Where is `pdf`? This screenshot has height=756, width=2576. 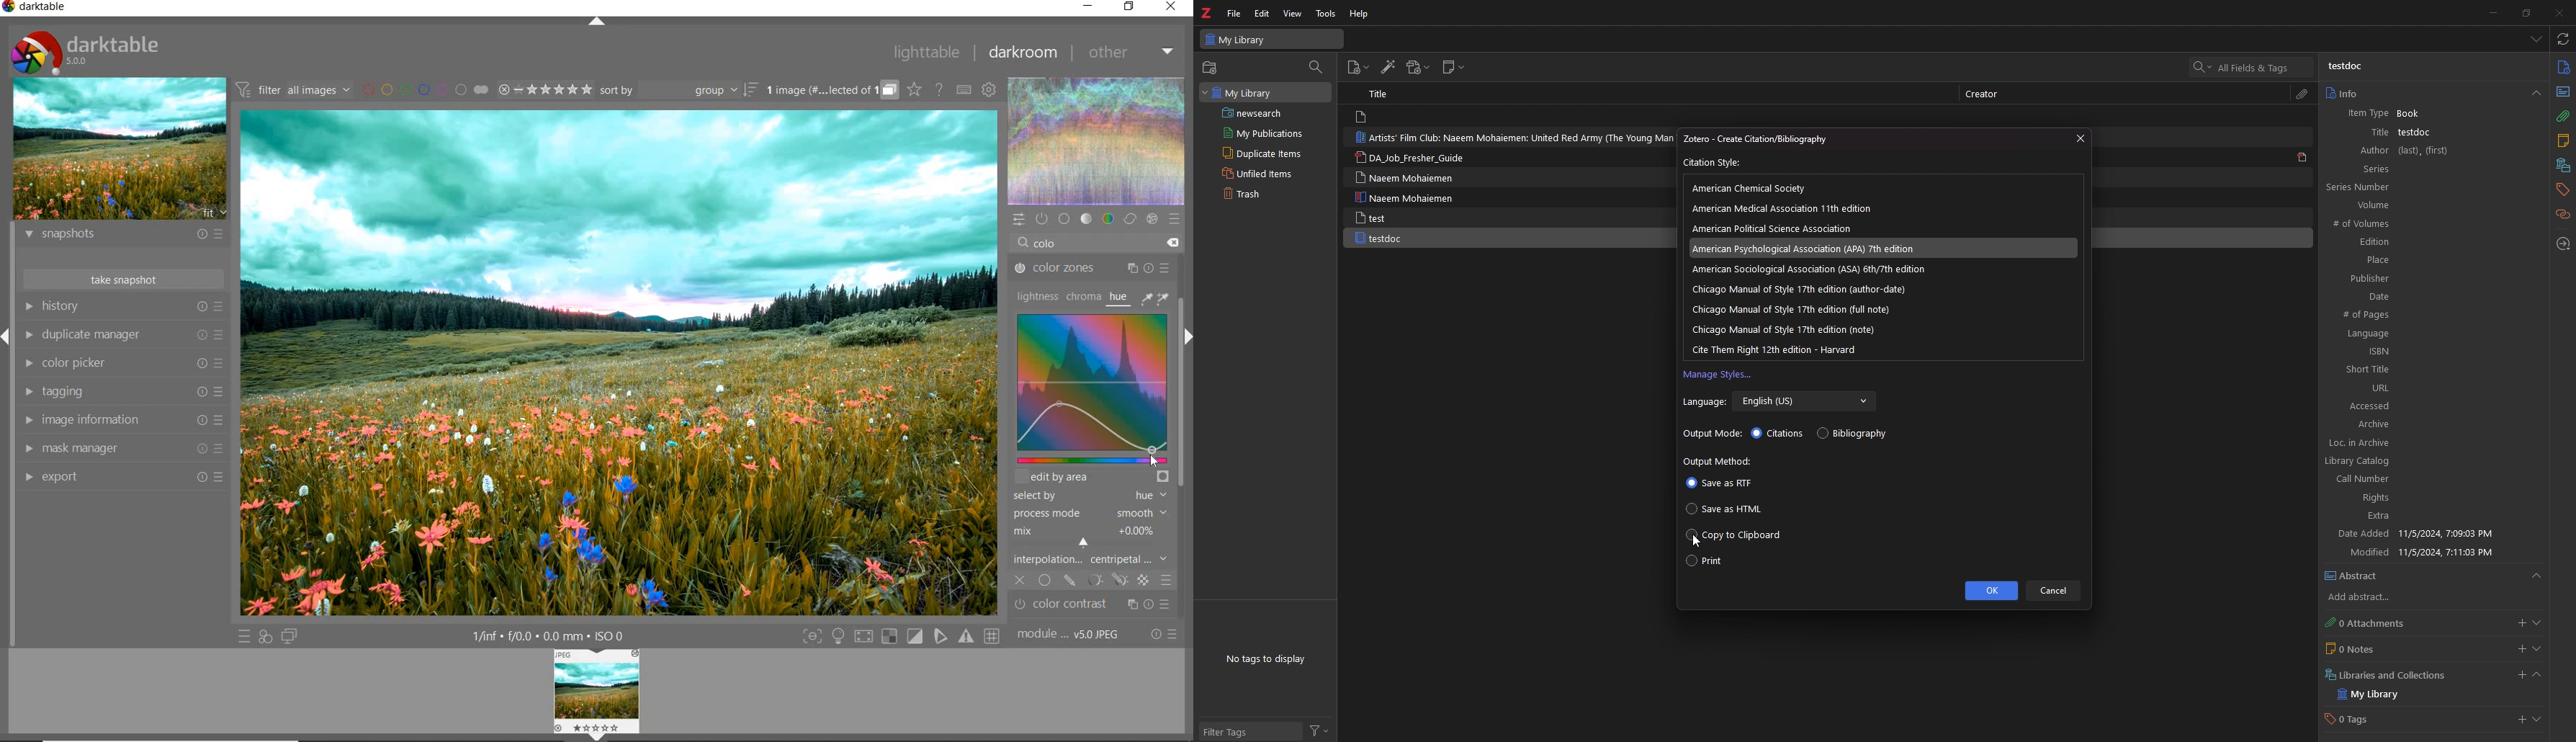 pdf is located at coordinates (2302, 156).